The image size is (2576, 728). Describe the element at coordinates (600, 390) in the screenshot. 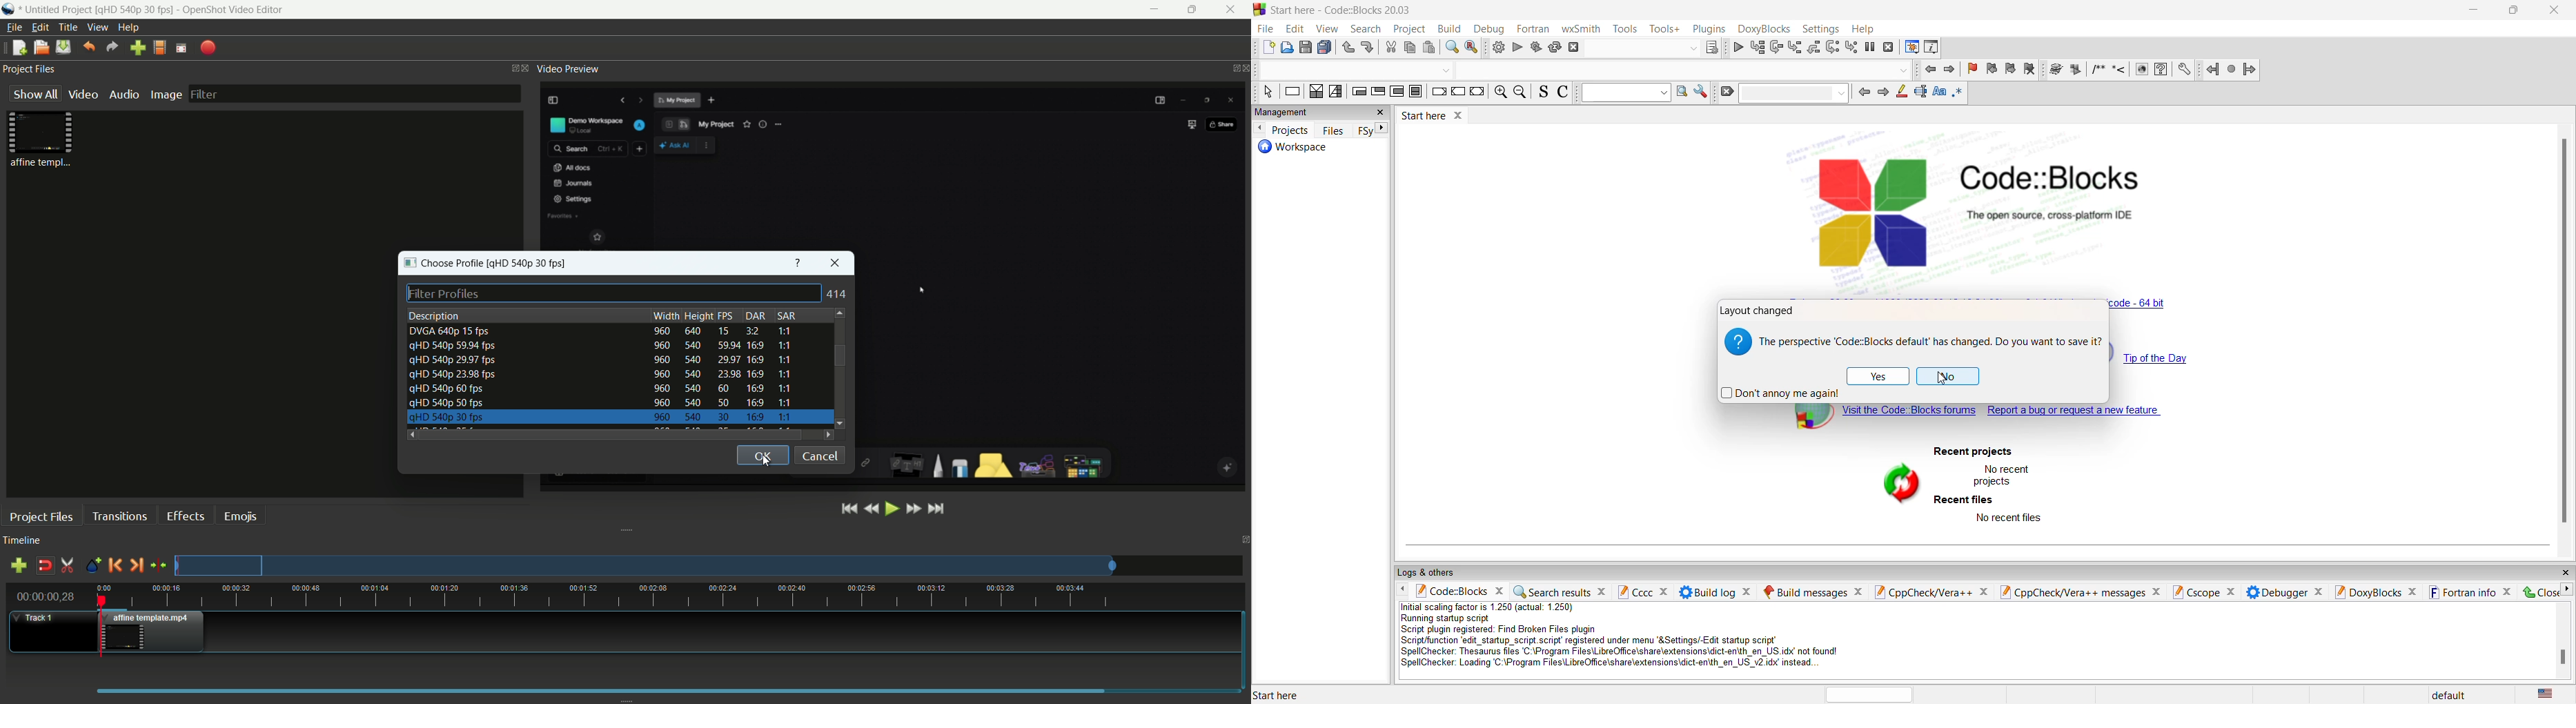

I see `profile-5` at that location.